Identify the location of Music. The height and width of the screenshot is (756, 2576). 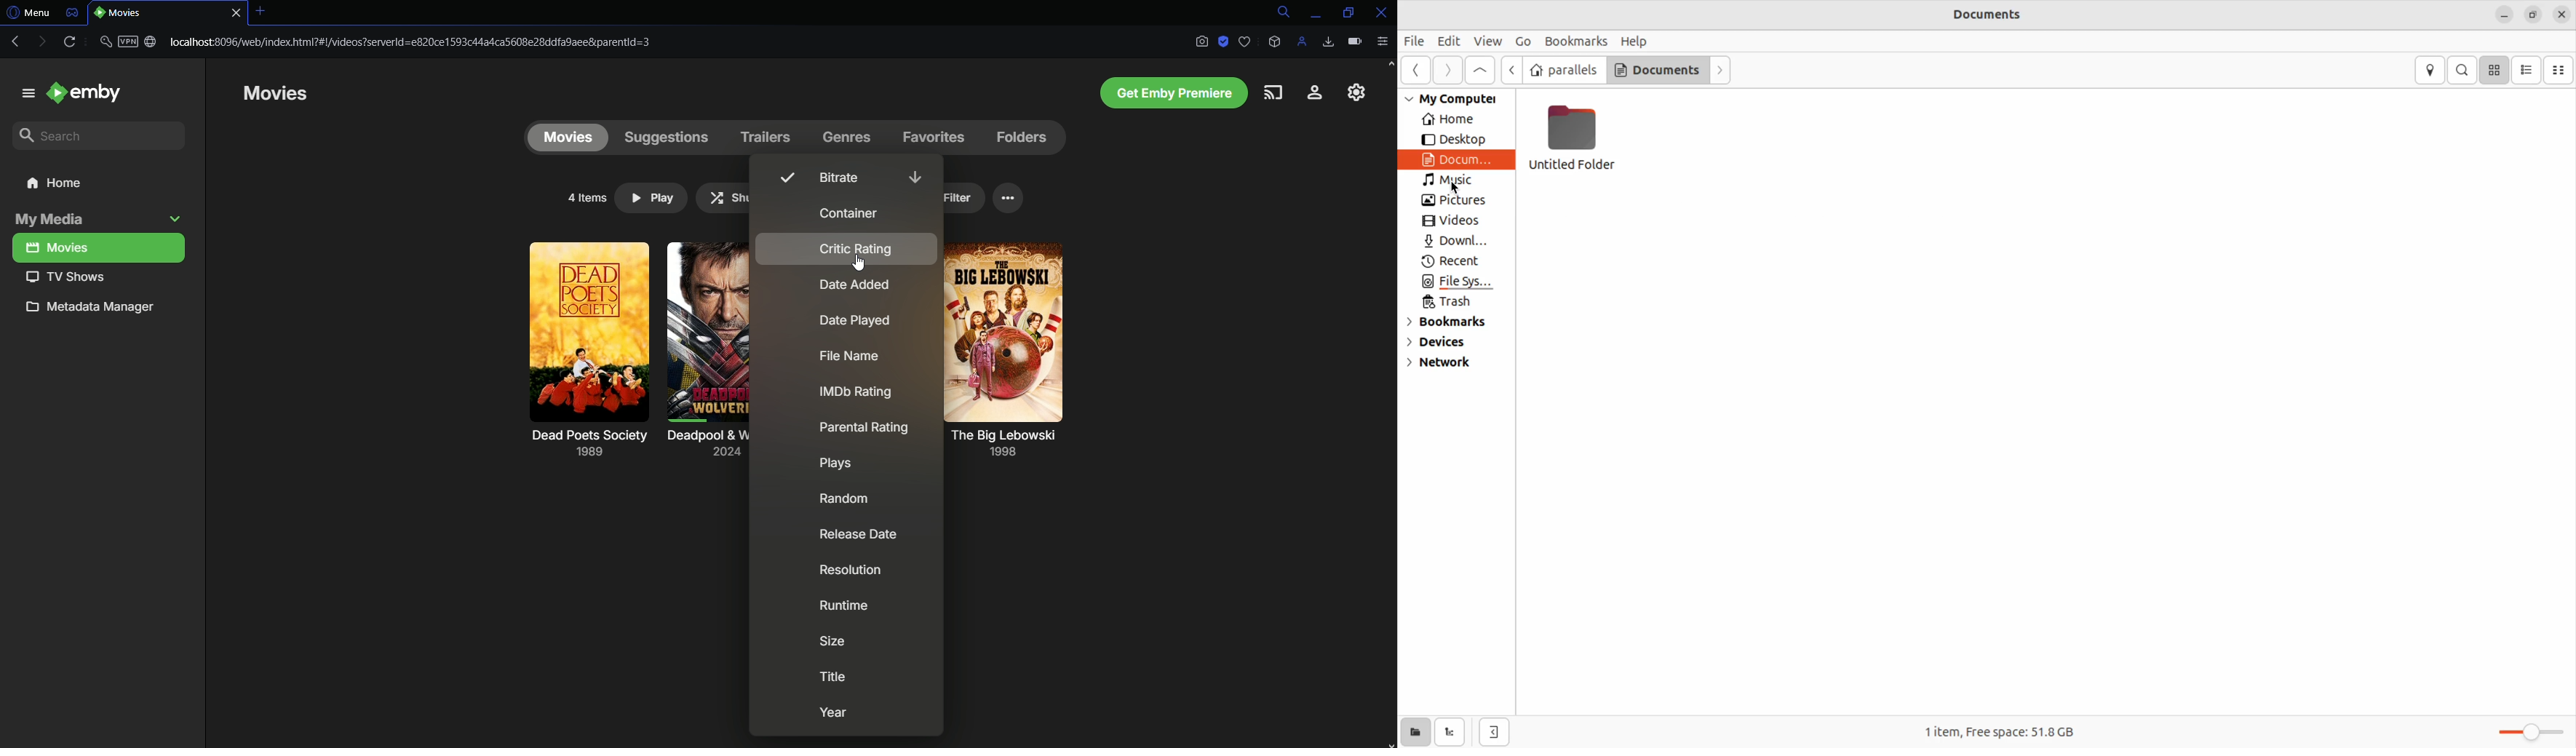
(1447, 179).